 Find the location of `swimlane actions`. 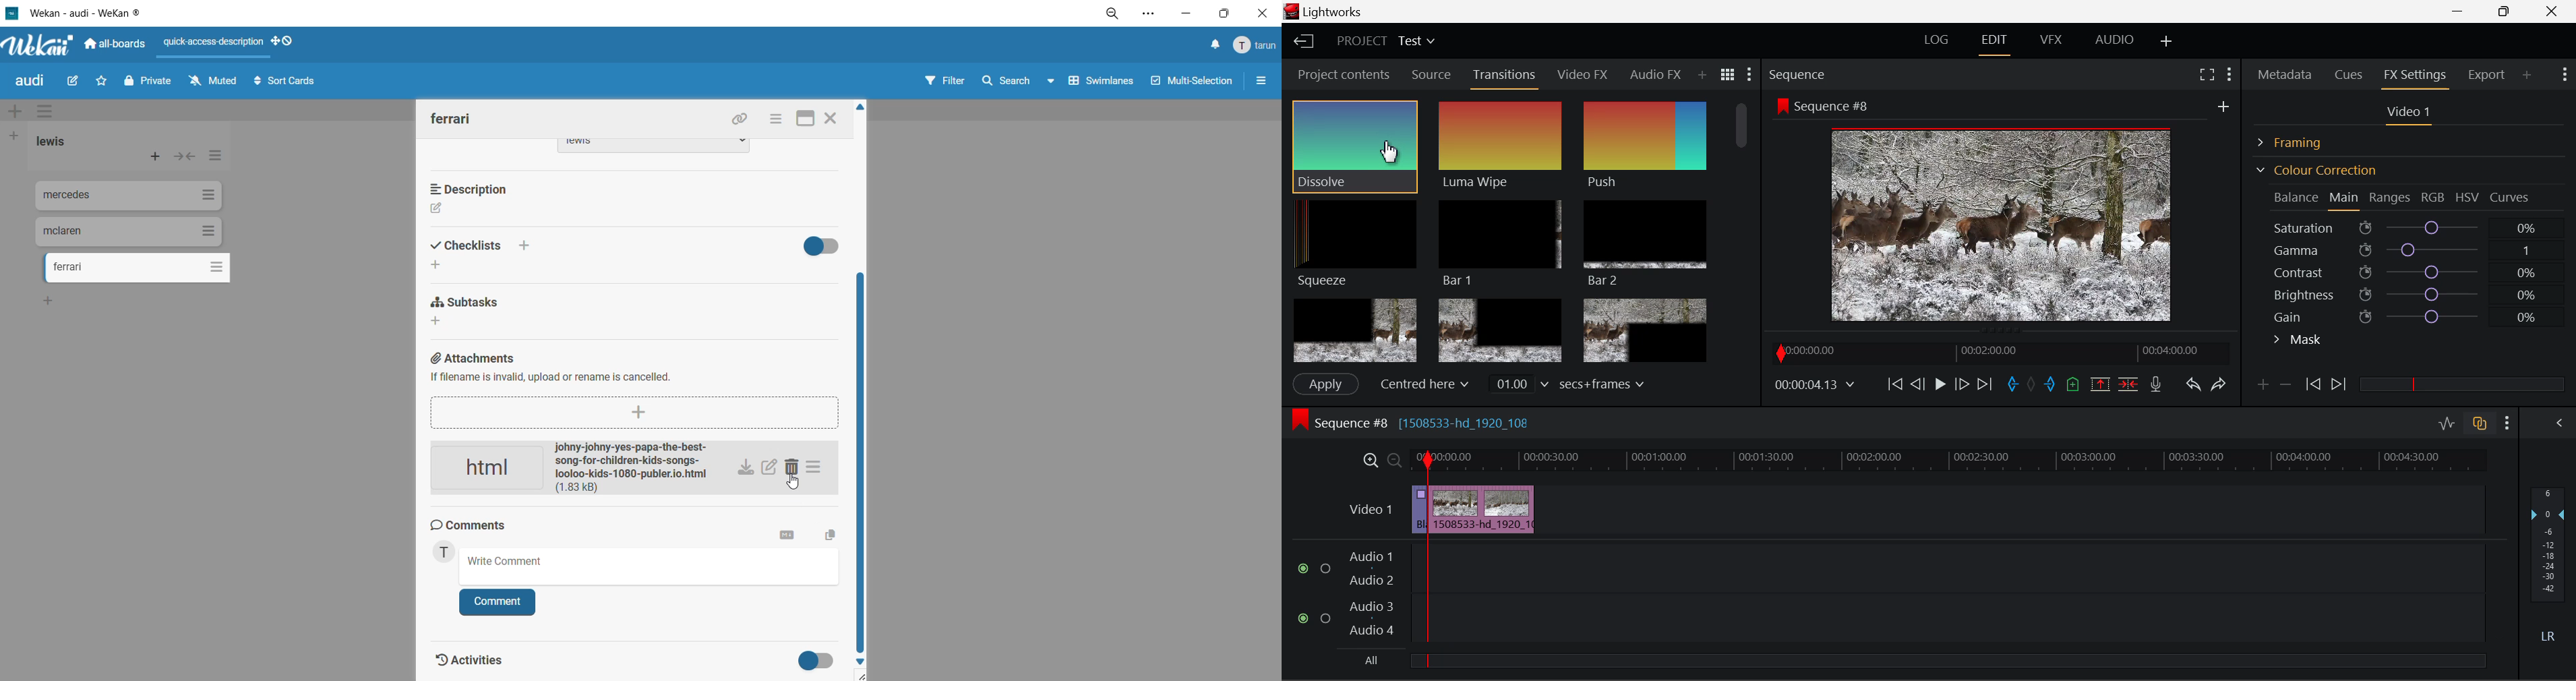

swimlane actions is located at coordinates (49, 112).